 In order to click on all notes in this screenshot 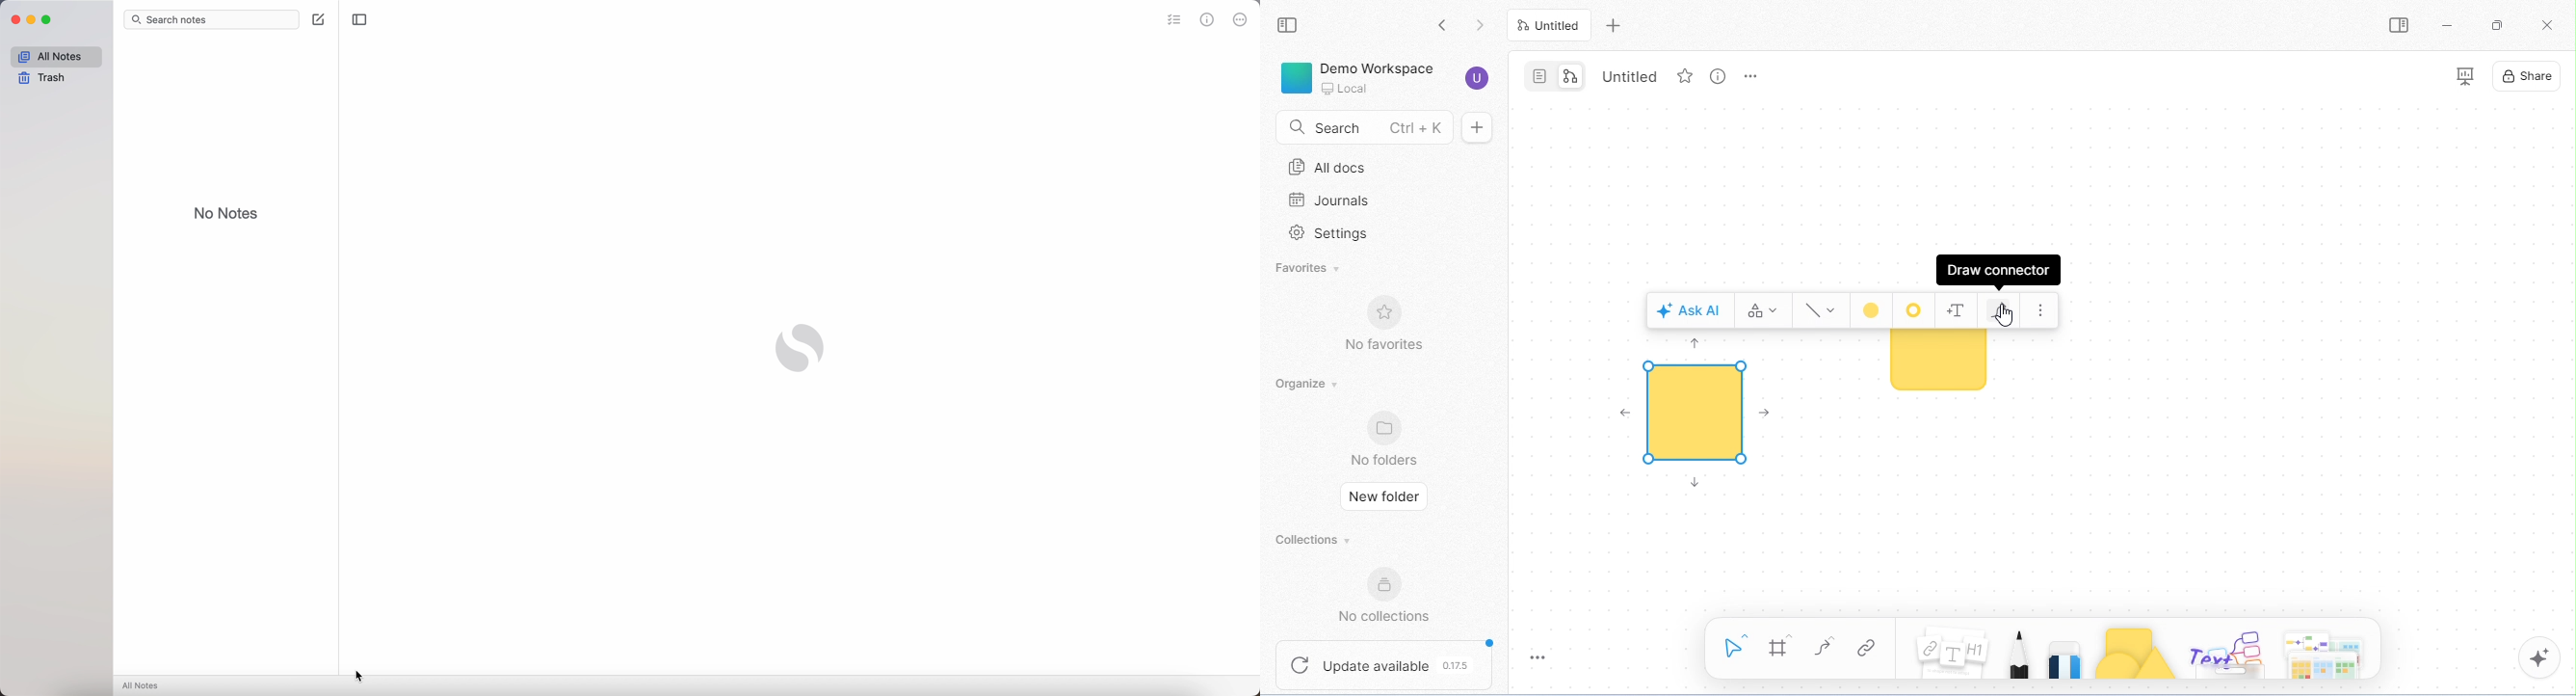, I will do `click(55, 57)`.